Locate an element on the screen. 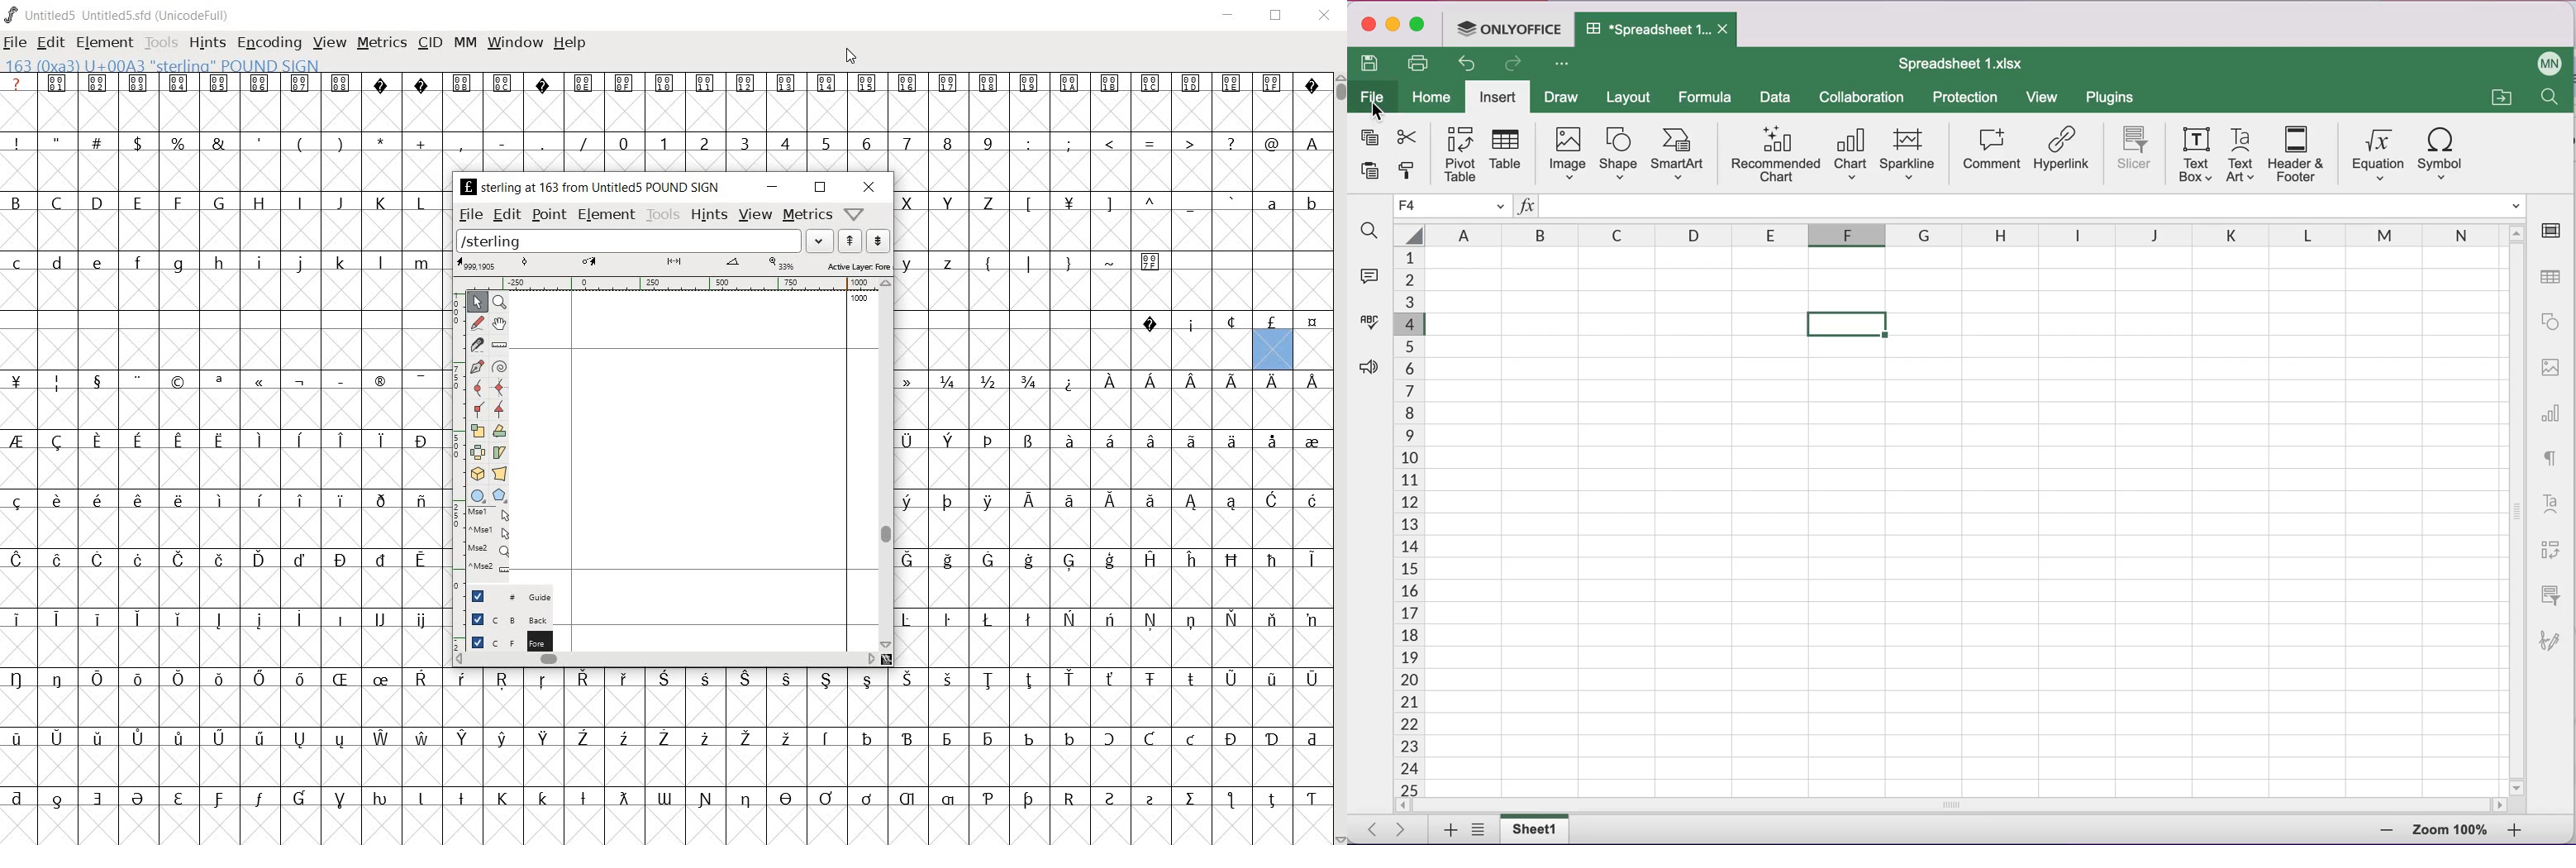  Symbol is located at coordinates (1232, 618).